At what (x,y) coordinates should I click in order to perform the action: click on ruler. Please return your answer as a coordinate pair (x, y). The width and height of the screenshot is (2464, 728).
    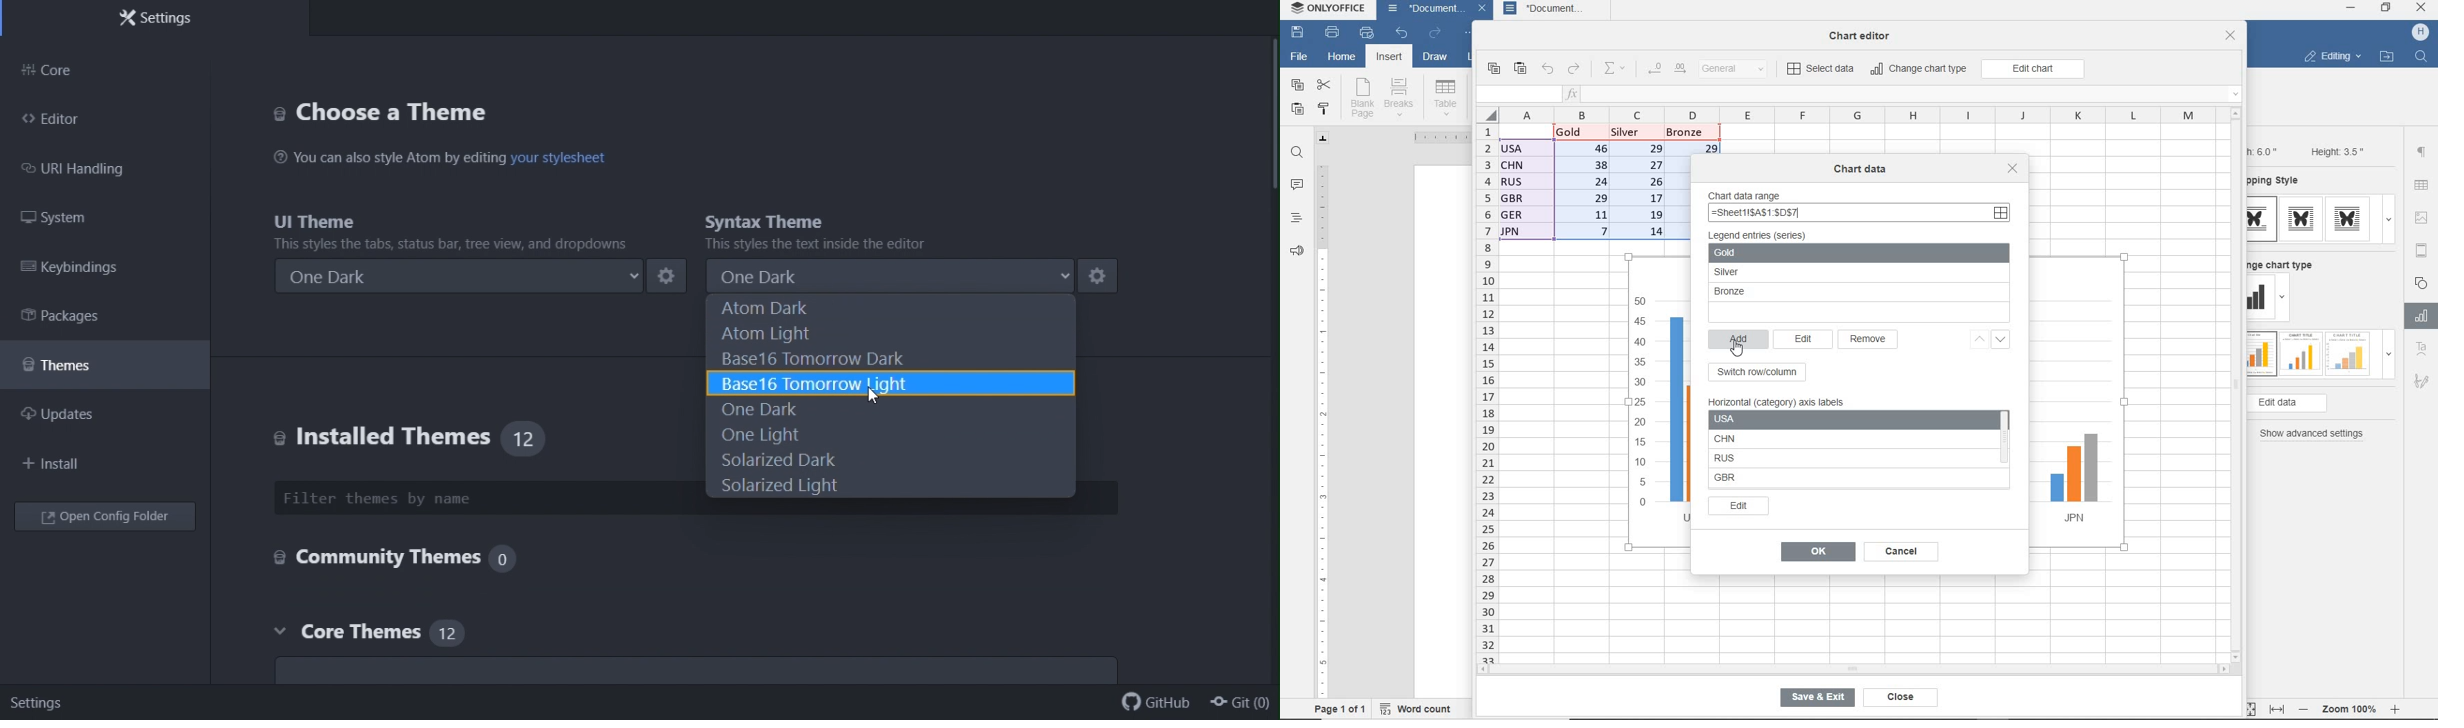
    Looking at the image, I should click on (1435, 137).